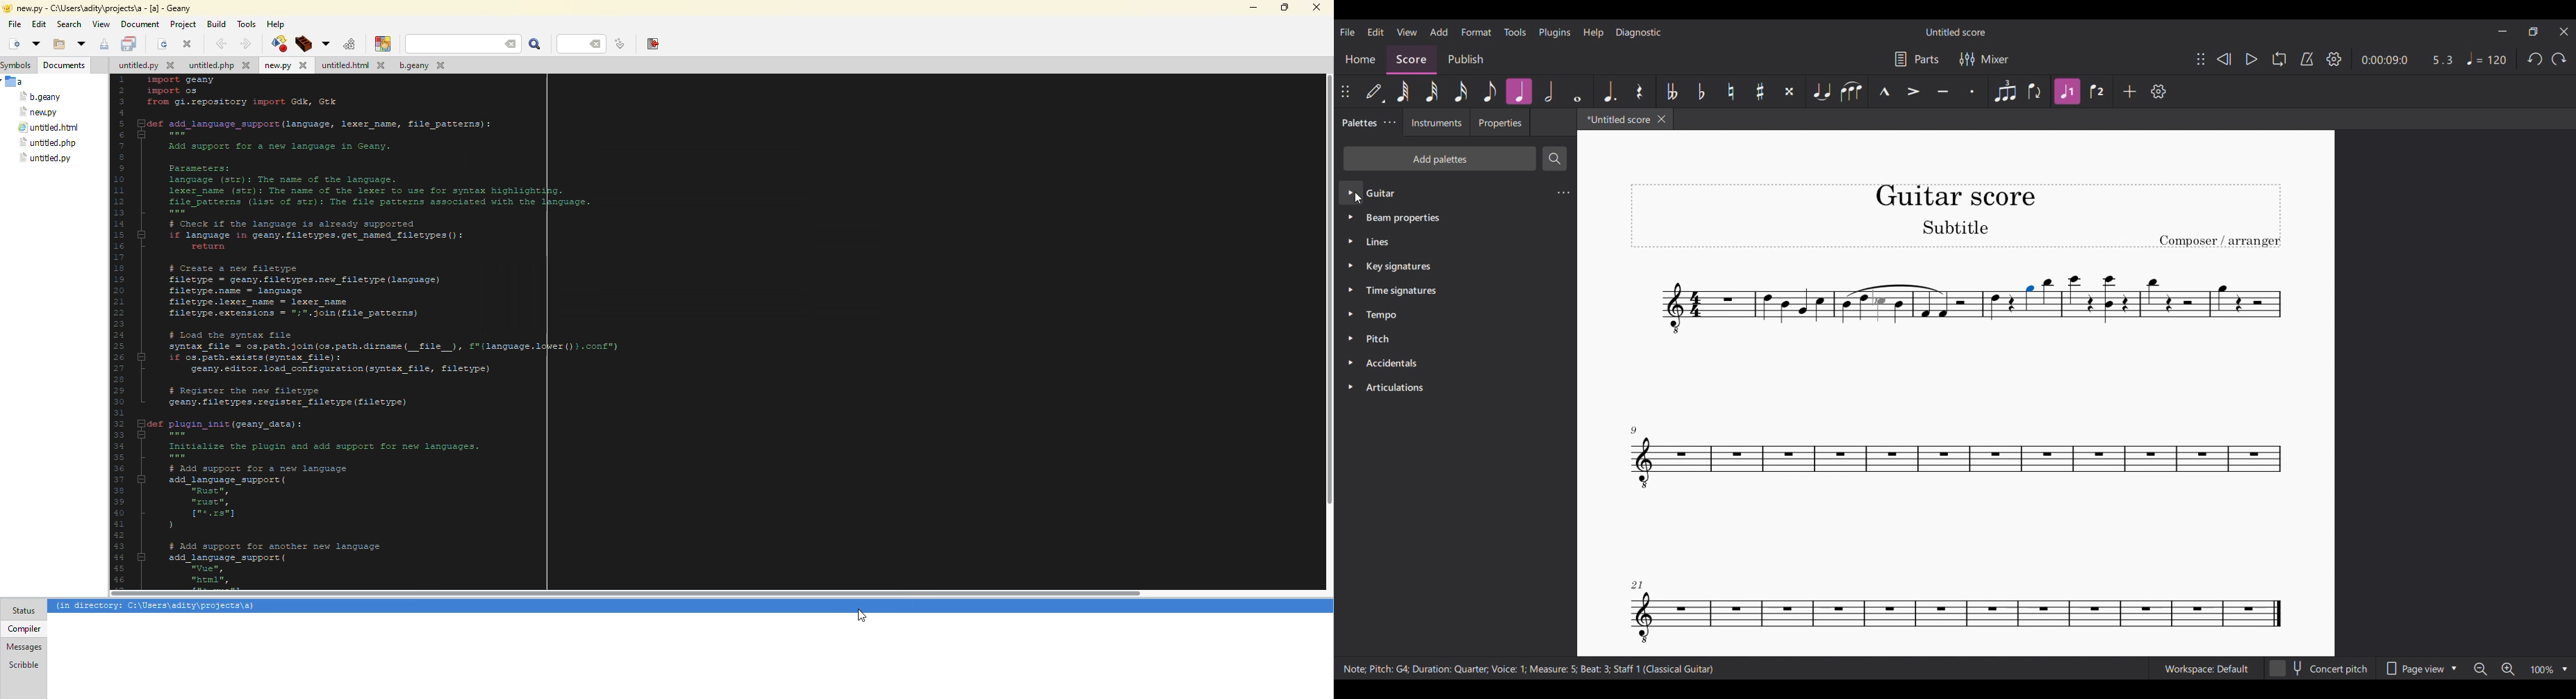  I want to click on Flip direction, so click(2036, 91).